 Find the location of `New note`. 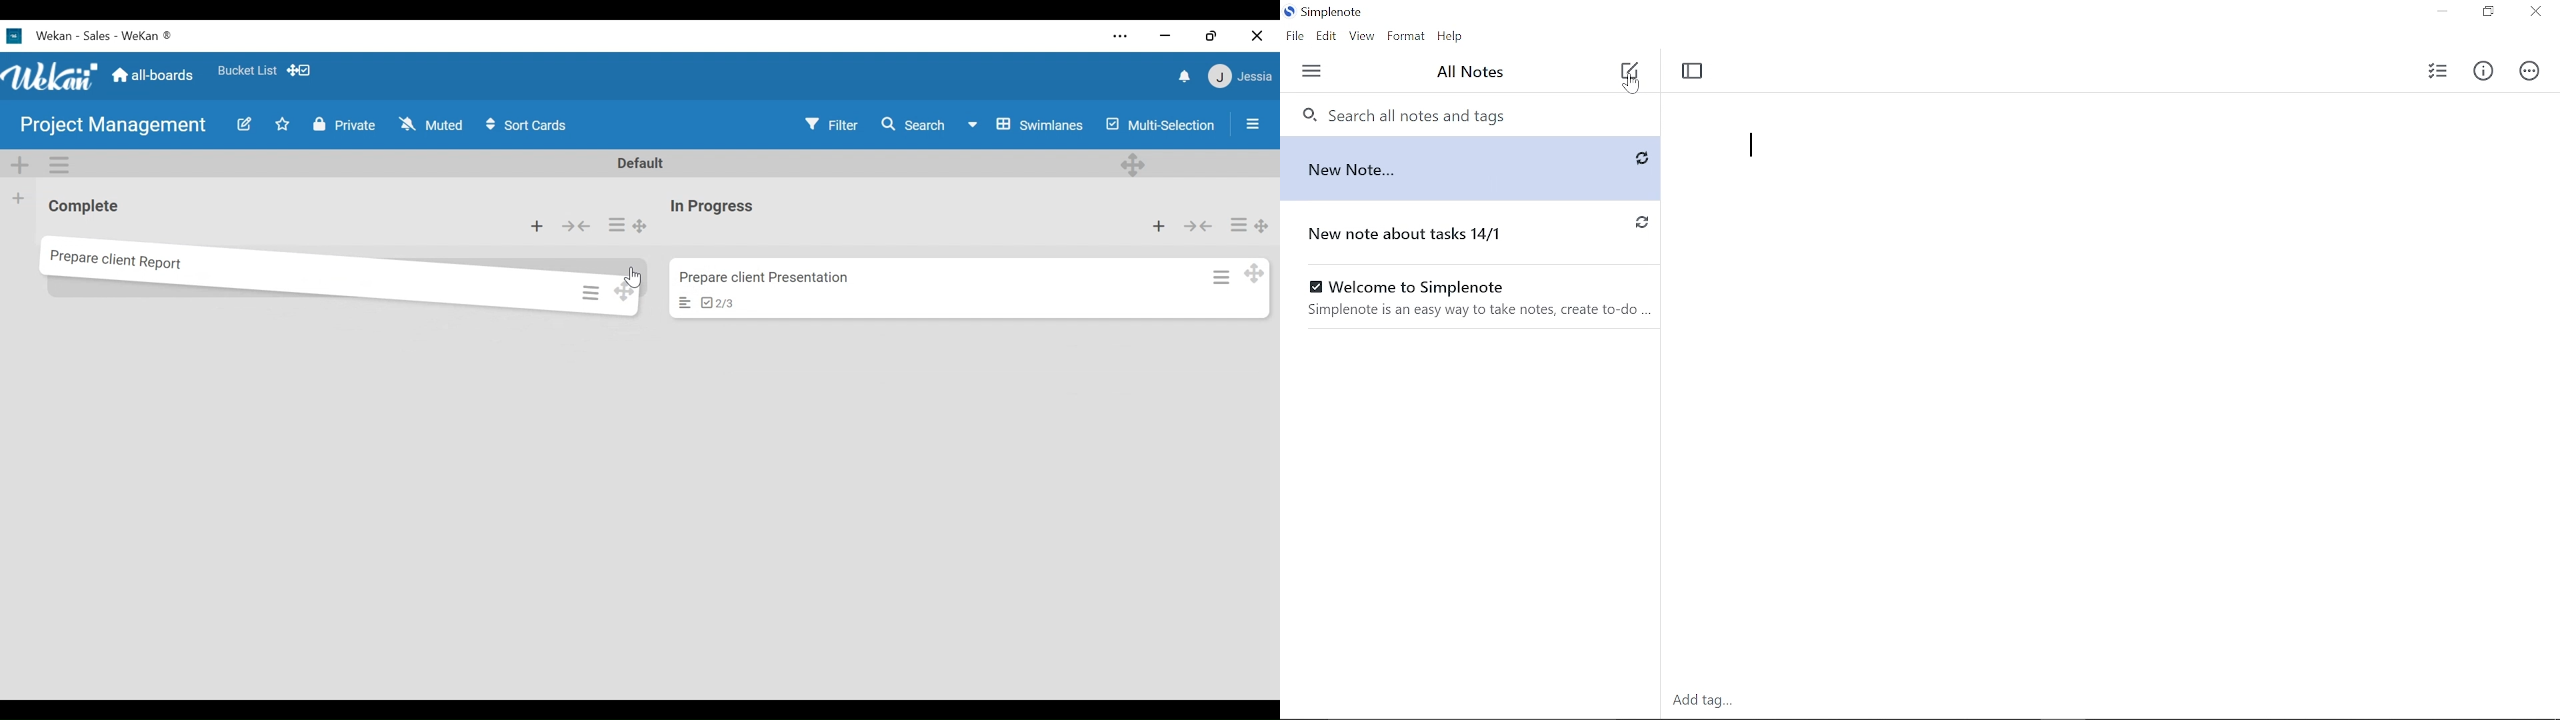

New note is located at coordinates (1629, 67).